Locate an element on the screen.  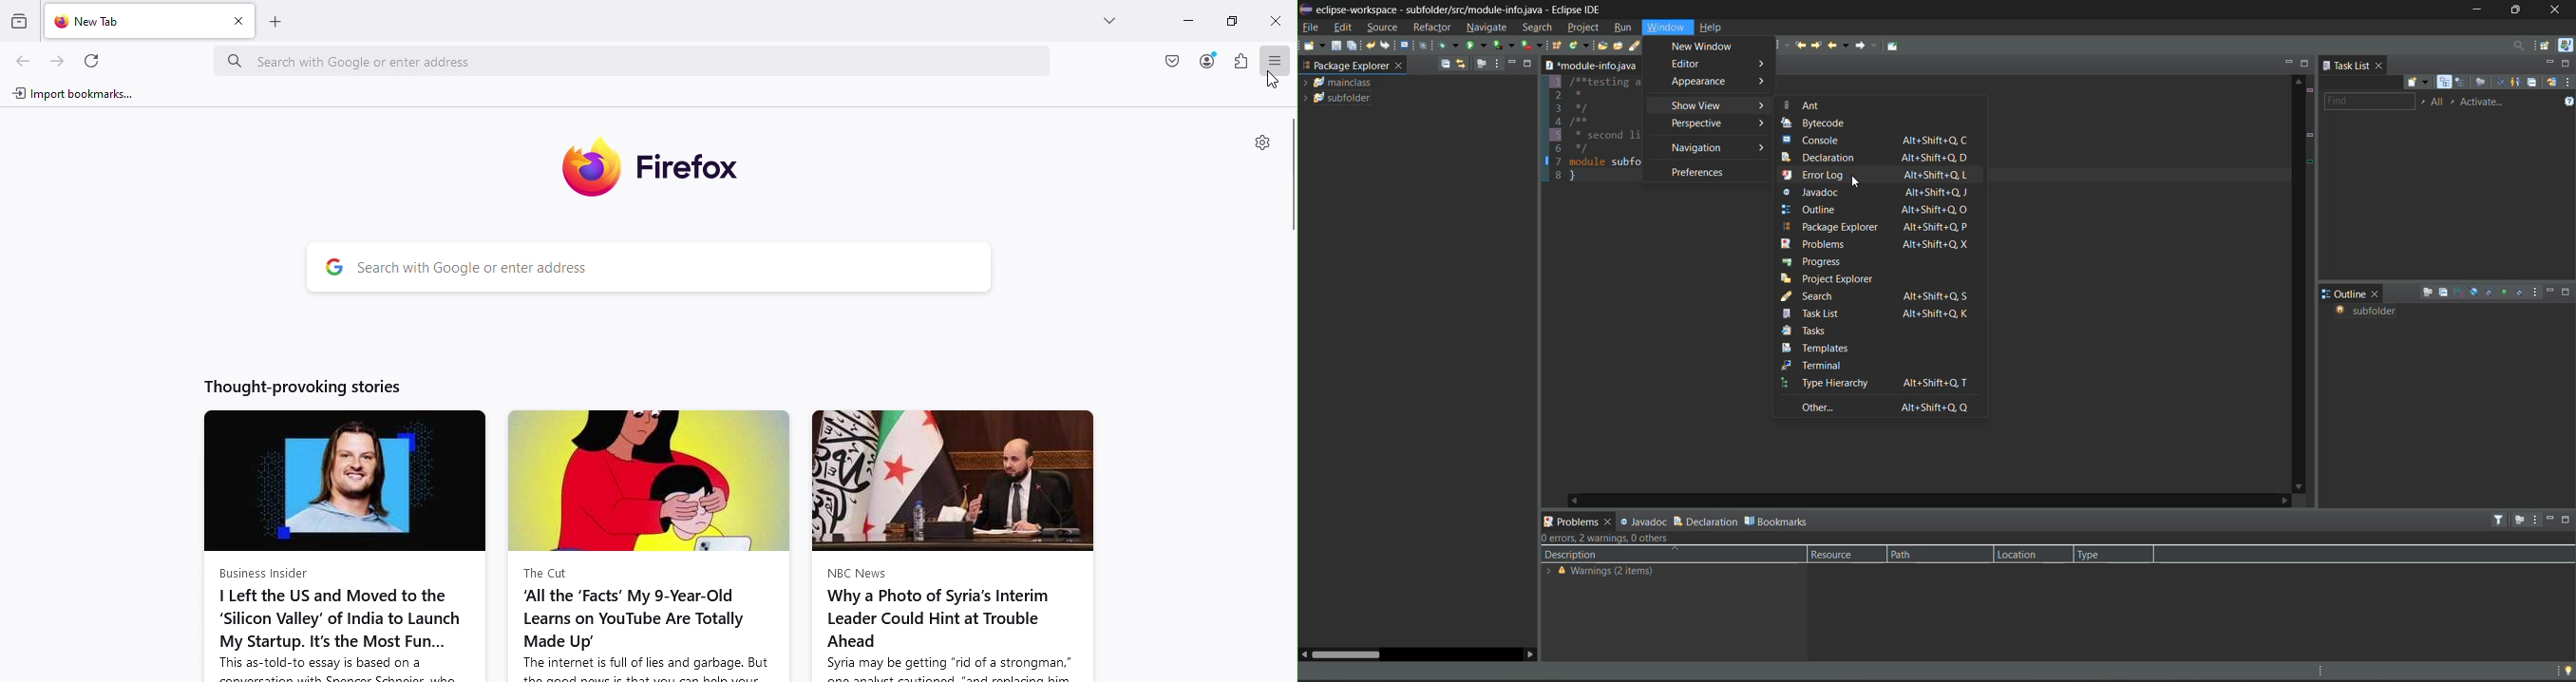
coverage is located at coordinates (1506, 45).